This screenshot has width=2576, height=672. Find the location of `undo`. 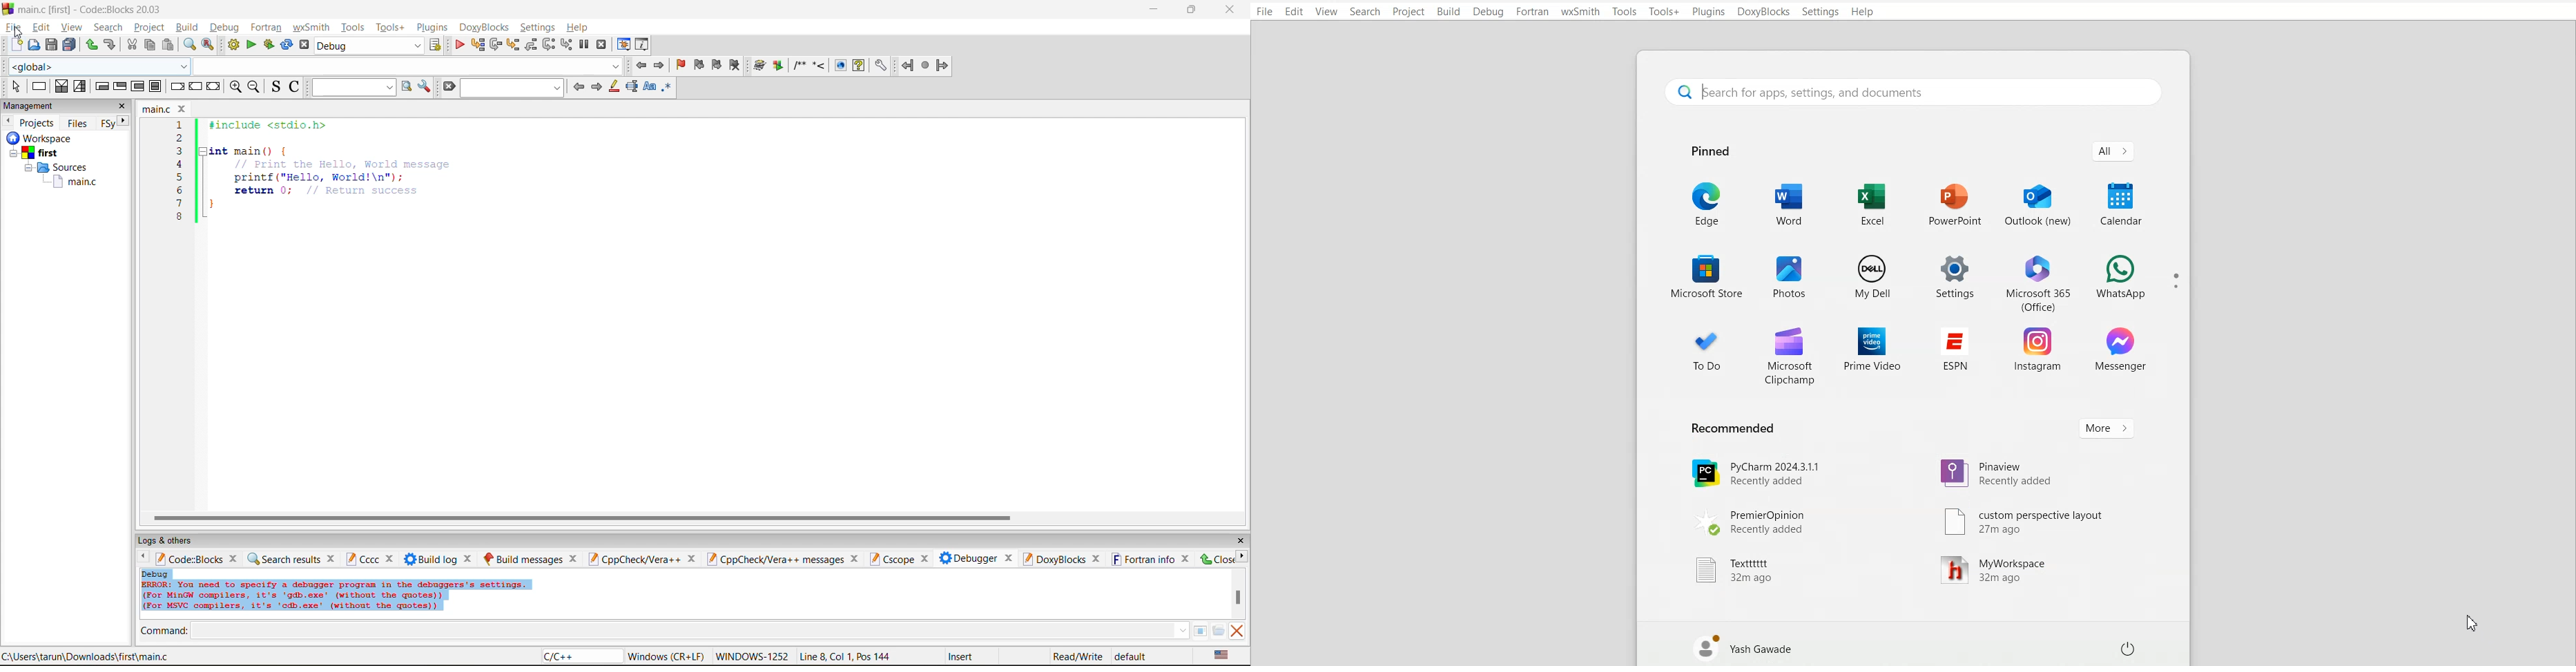

undo is located at coordinates (108, 45).